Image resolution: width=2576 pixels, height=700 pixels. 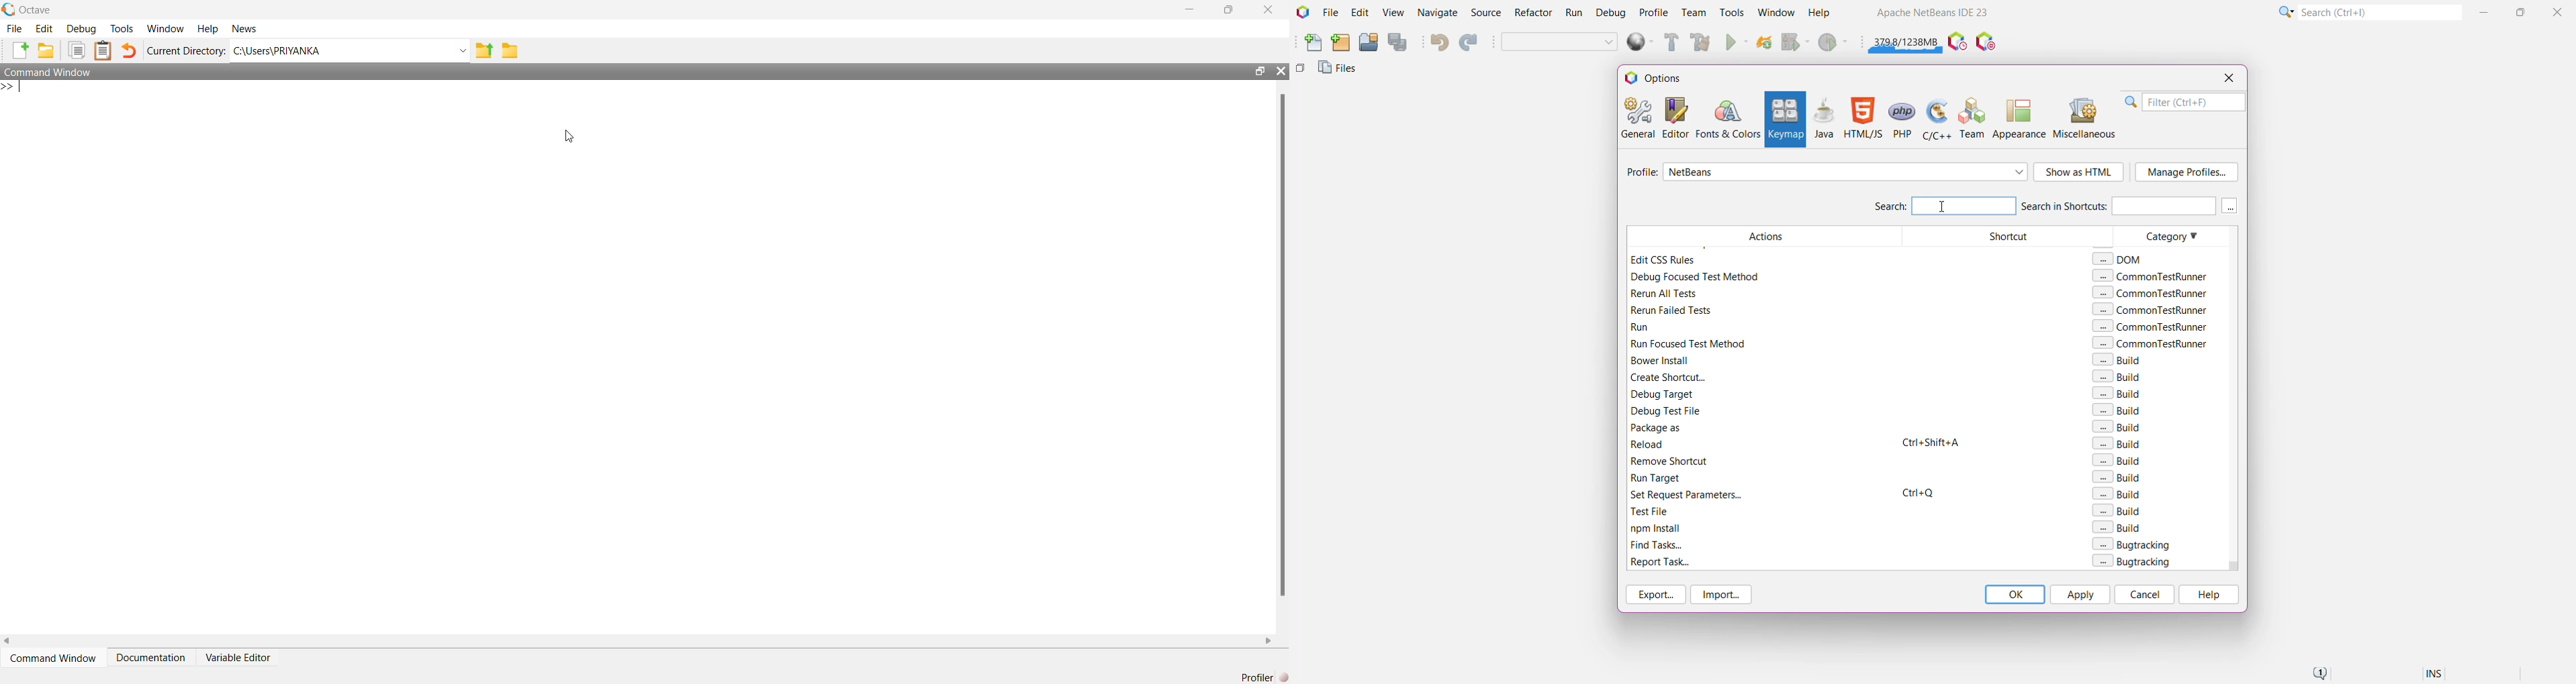 I want to click on Application name and Version, so click(x=1931, y=15).